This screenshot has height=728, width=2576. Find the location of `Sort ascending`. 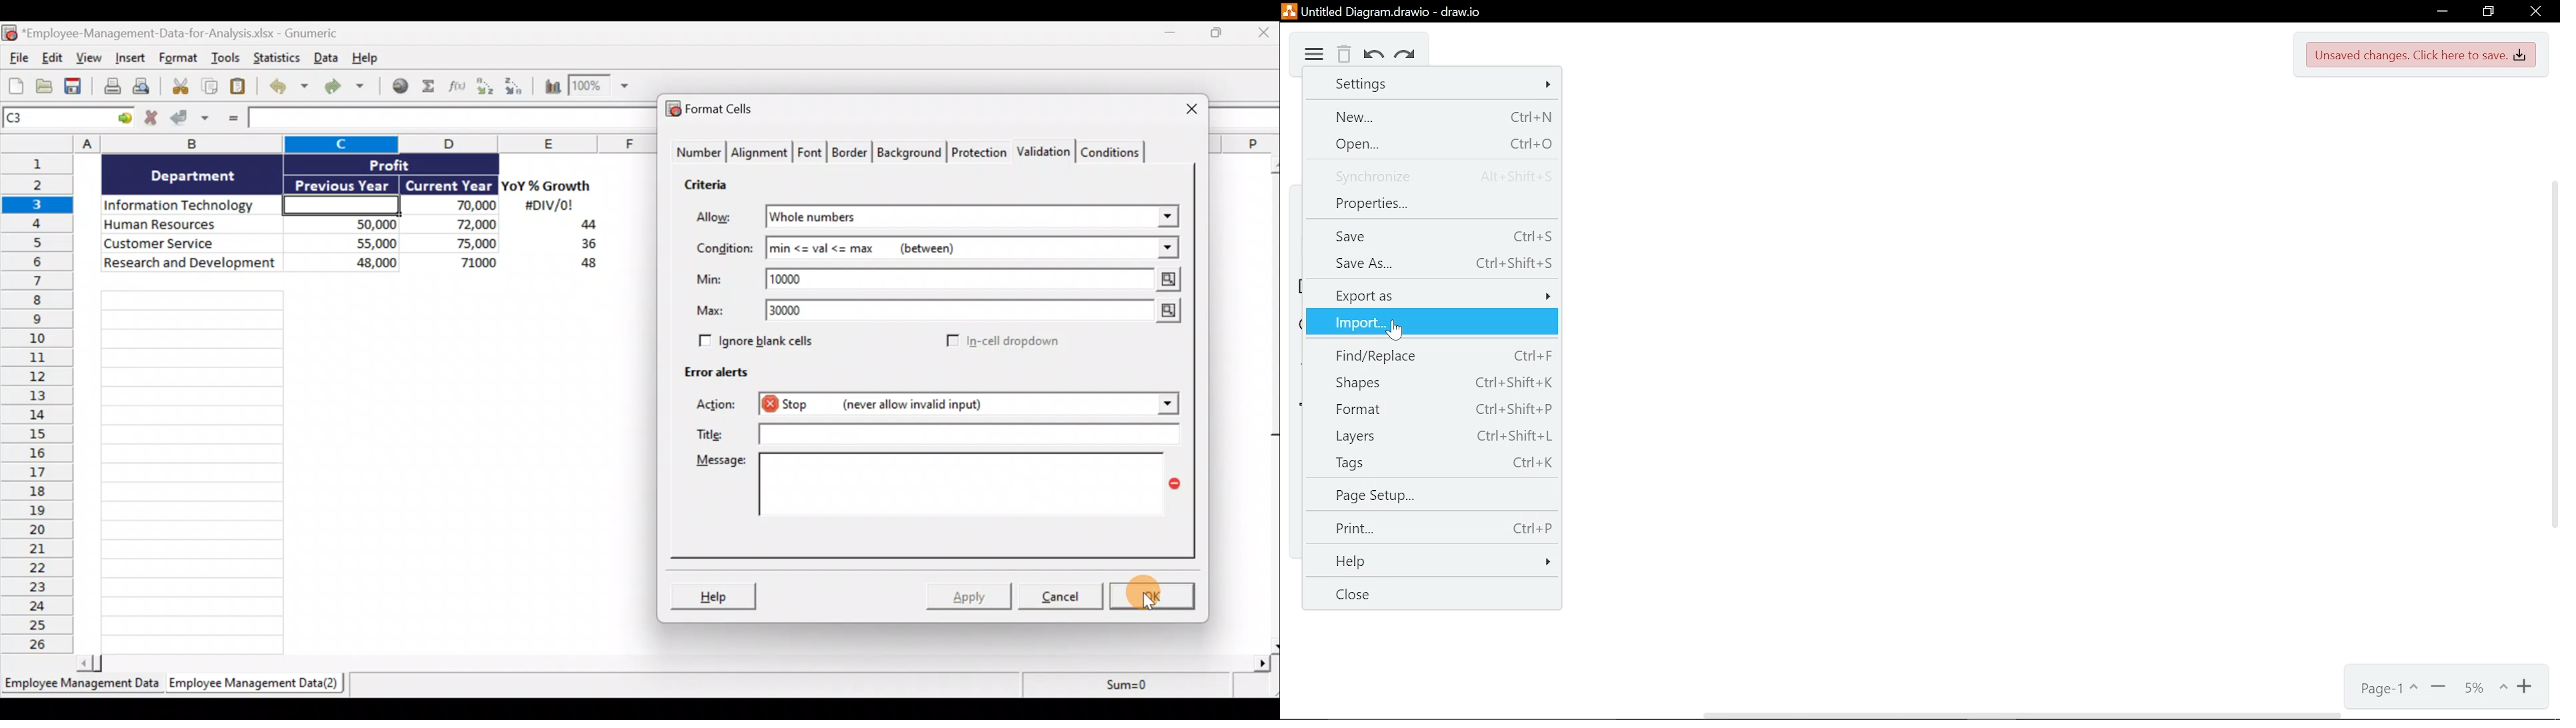

Sort ascending is located at coordinates (485, 86).